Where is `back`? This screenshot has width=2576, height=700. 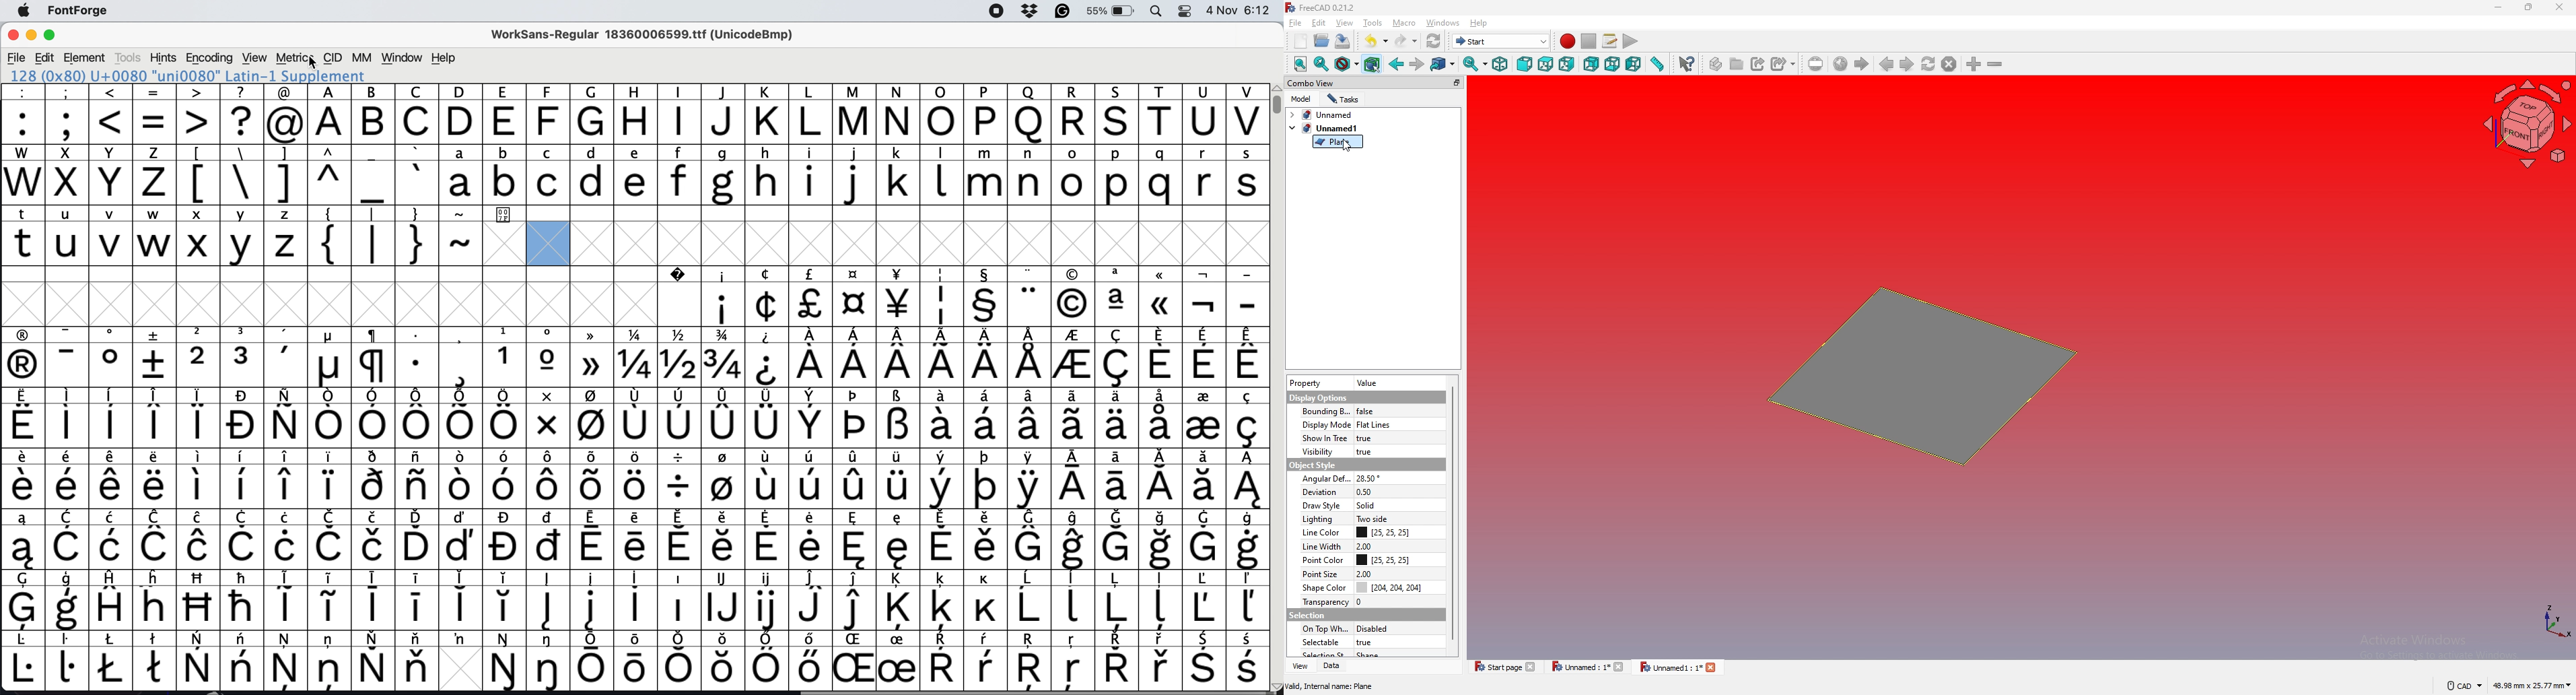 back is located at coordinates (1397, 63).